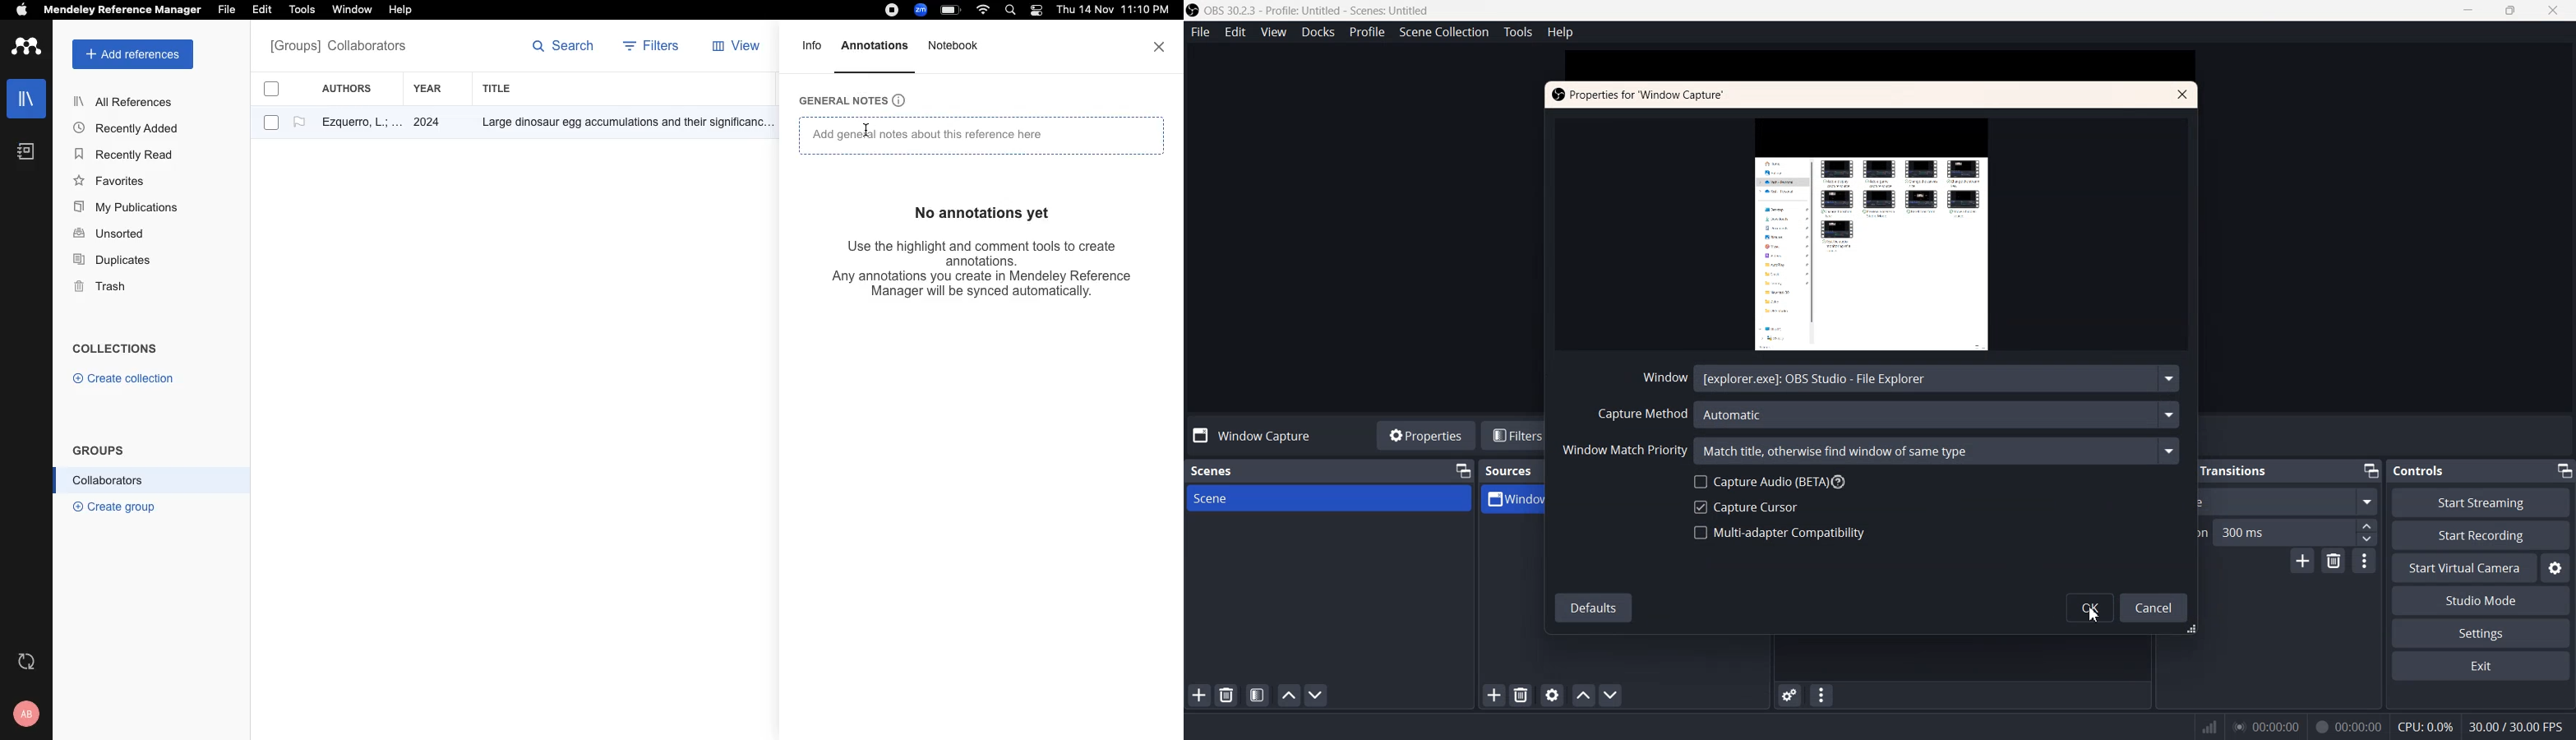 Image resolution: width=2576 pixels, height=756 pixels. I want to click on All references, so click(338, 48).